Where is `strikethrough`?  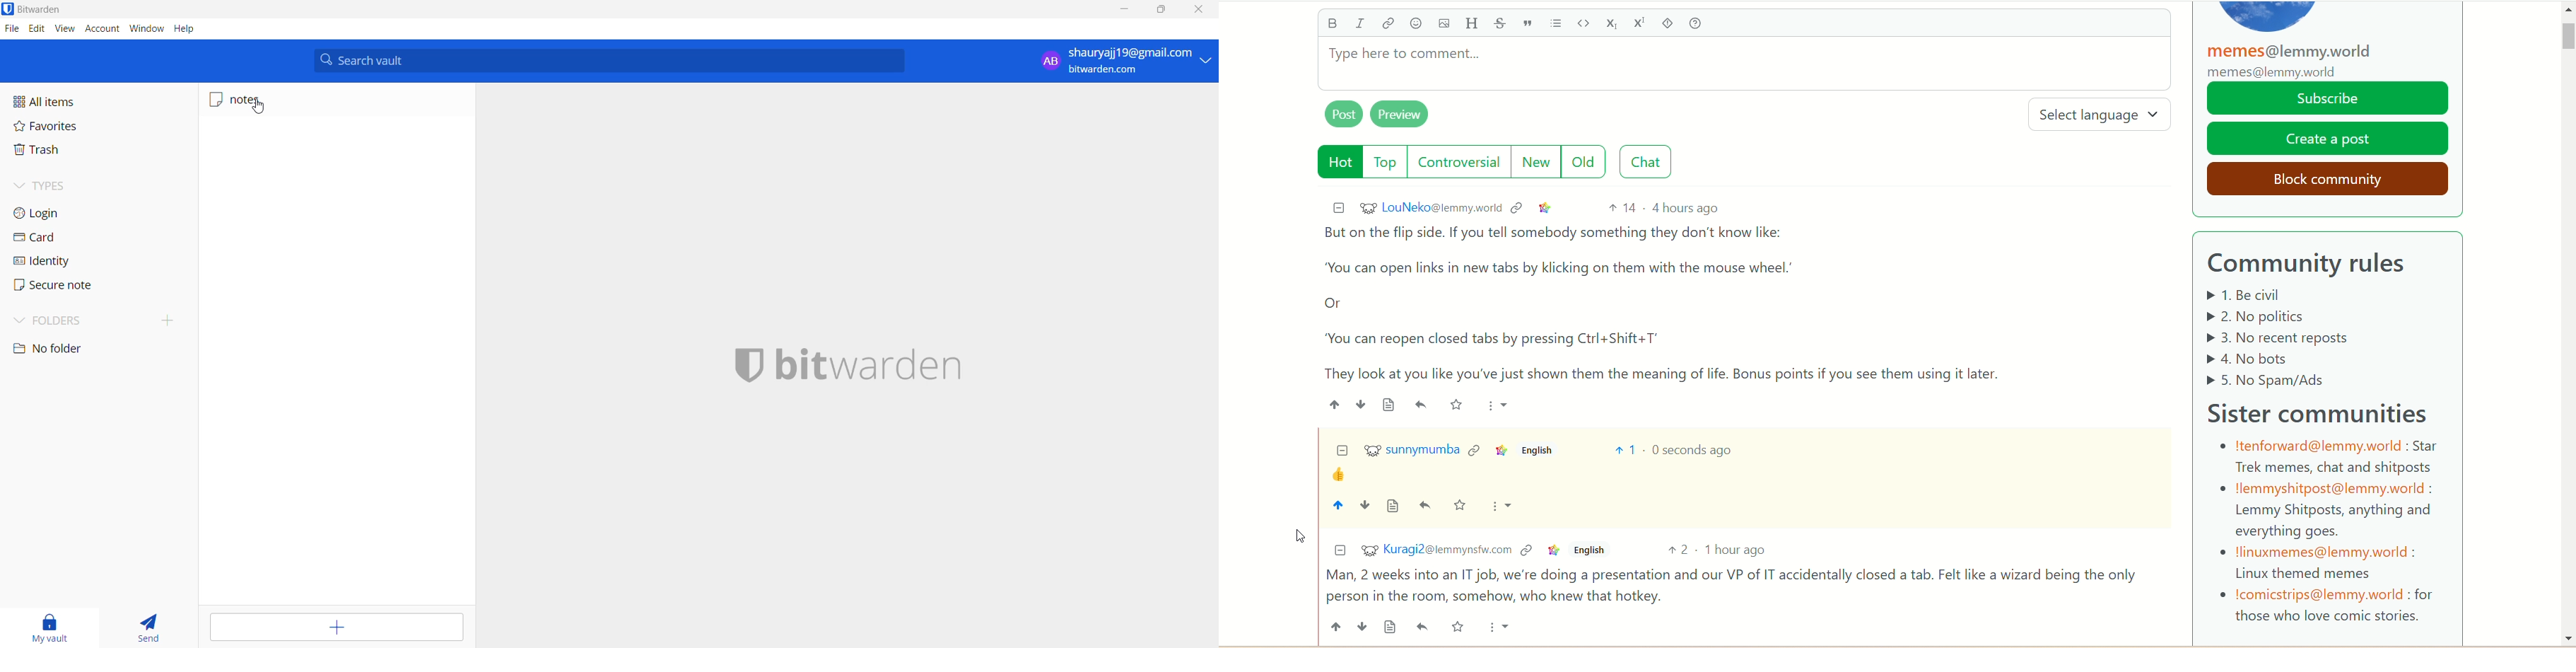
strikethrough is located at coordinates (1500, 24).